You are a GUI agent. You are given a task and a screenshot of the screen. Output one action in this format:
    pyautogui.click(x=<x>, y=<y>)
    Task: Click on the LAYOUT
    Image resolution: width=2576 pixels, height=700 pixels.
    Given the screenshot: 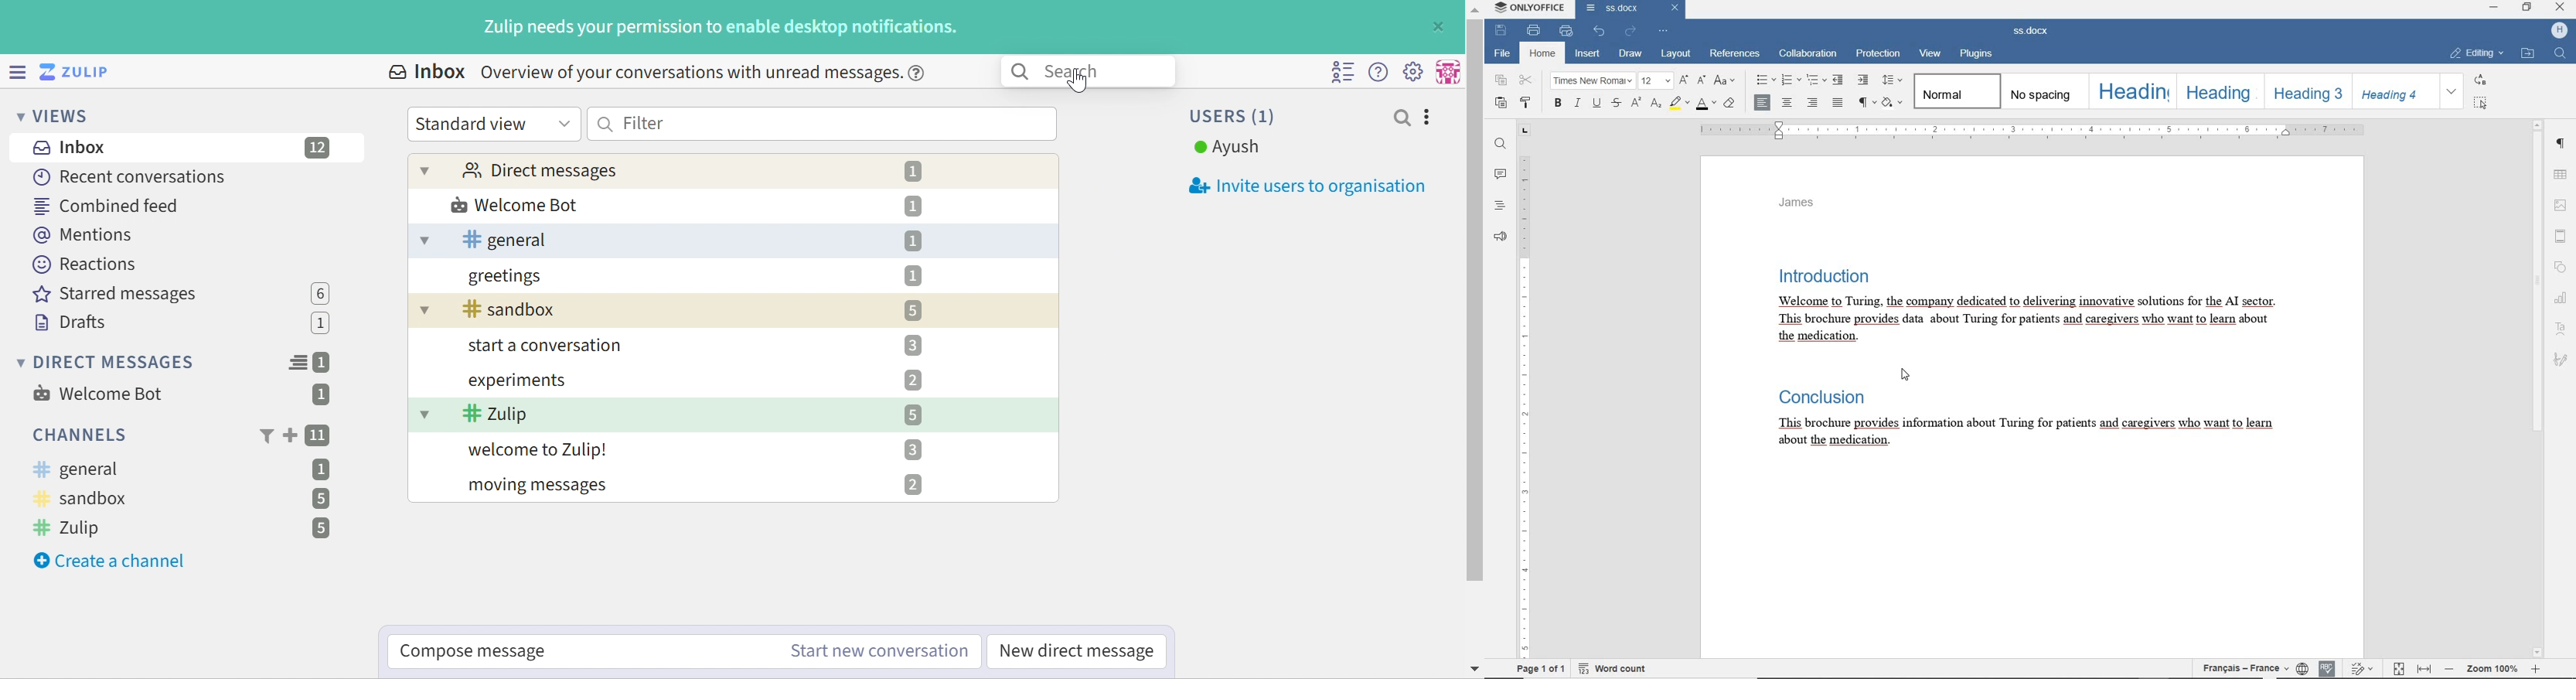 What is the action you would take?
    pyautogui.click(x=1677, y=53)
    